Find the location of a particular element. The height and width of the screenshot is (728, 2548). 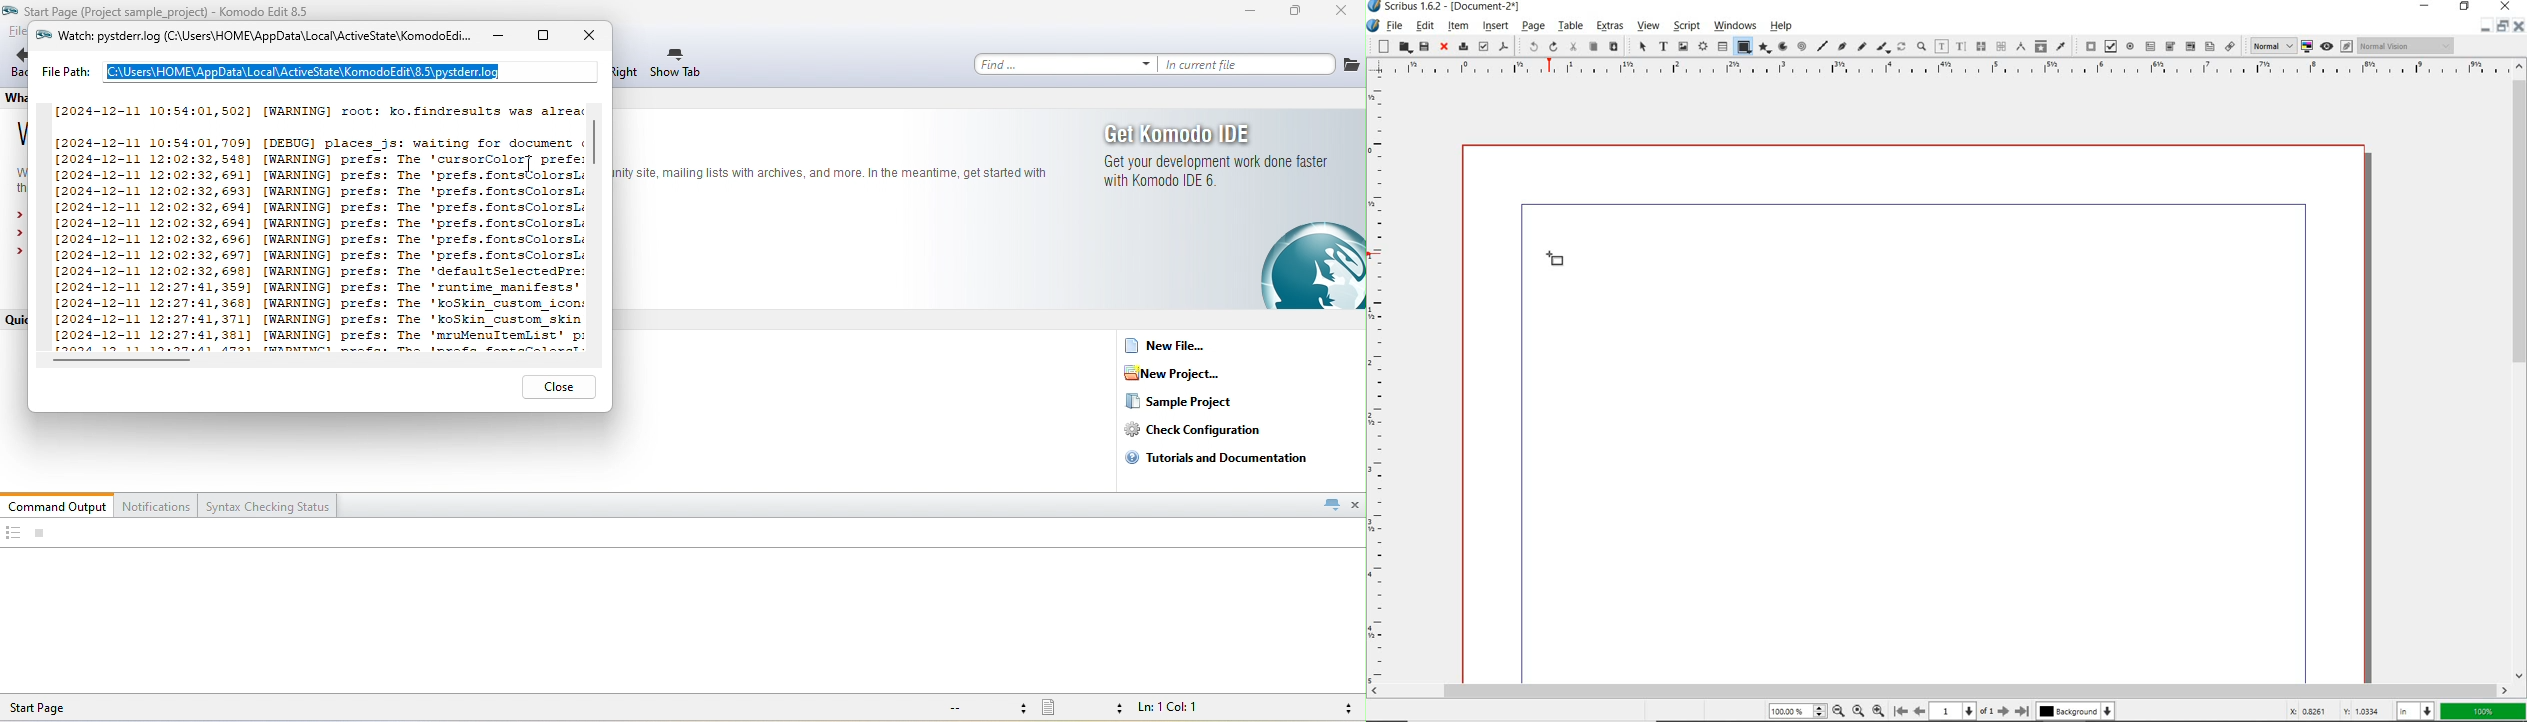

move to first is located at coordinates (1900, 710).